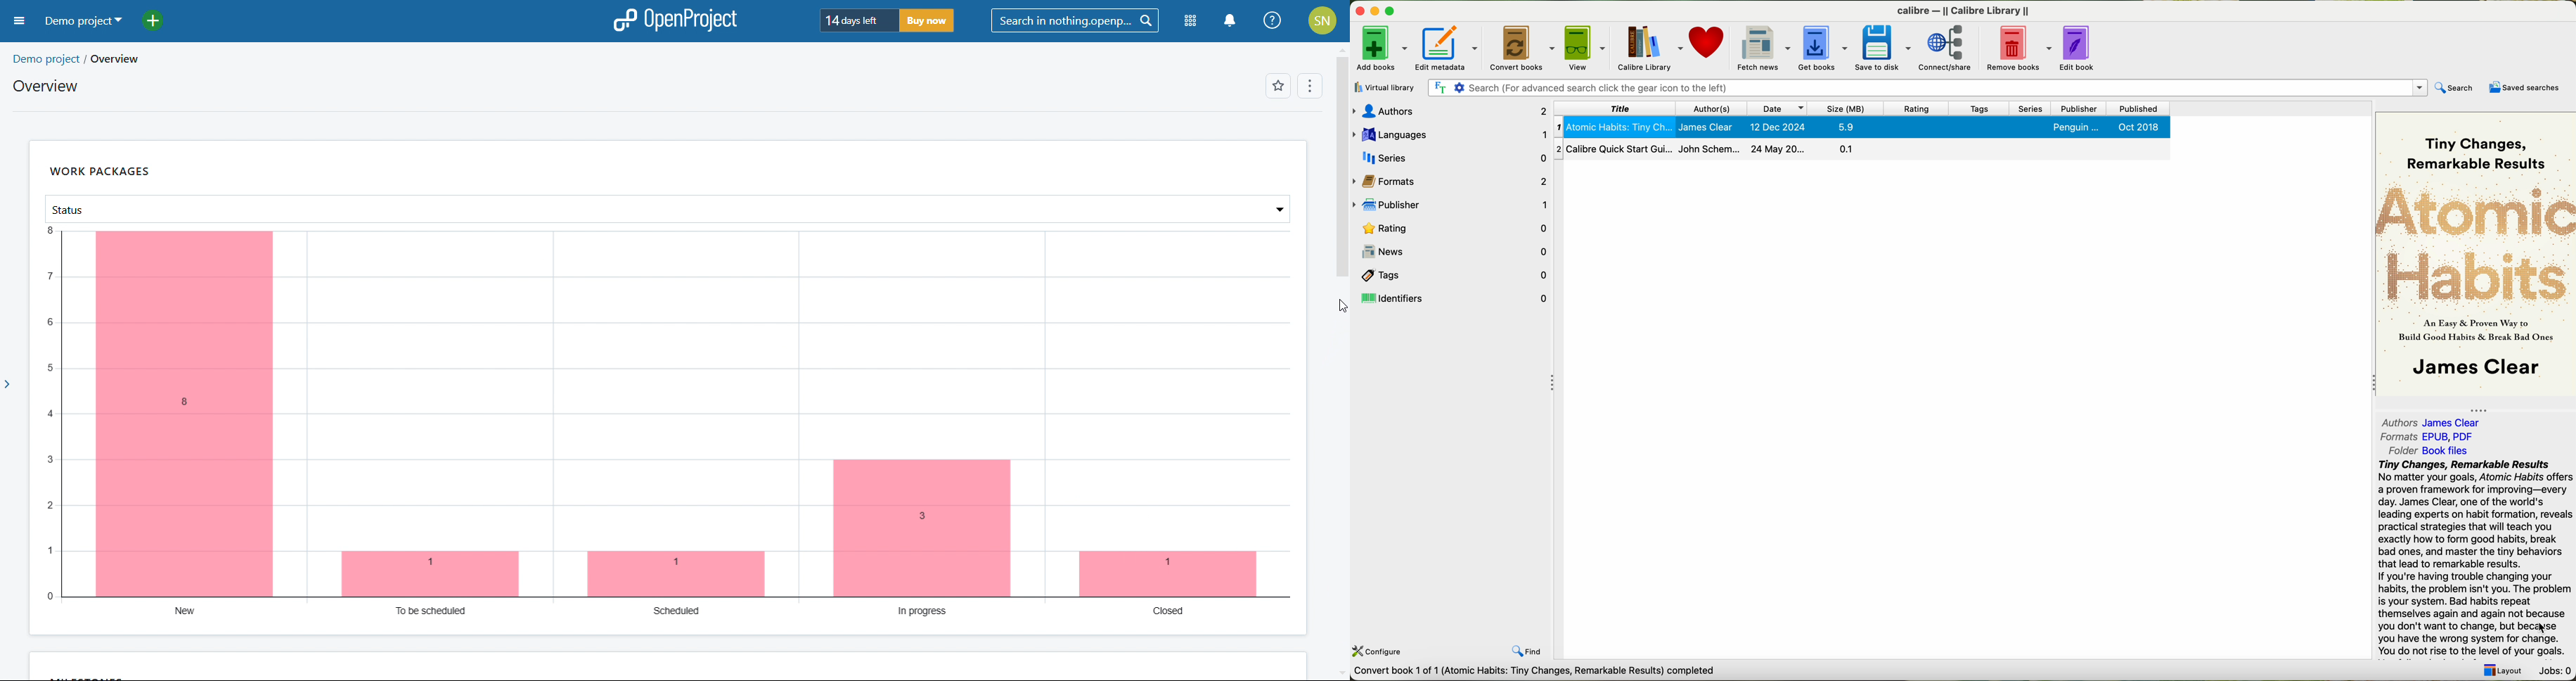 This screenshot has width=2576, height=700. Describe the element at coordinates (161, 20) in the screenshot. I see `add project` at that location.